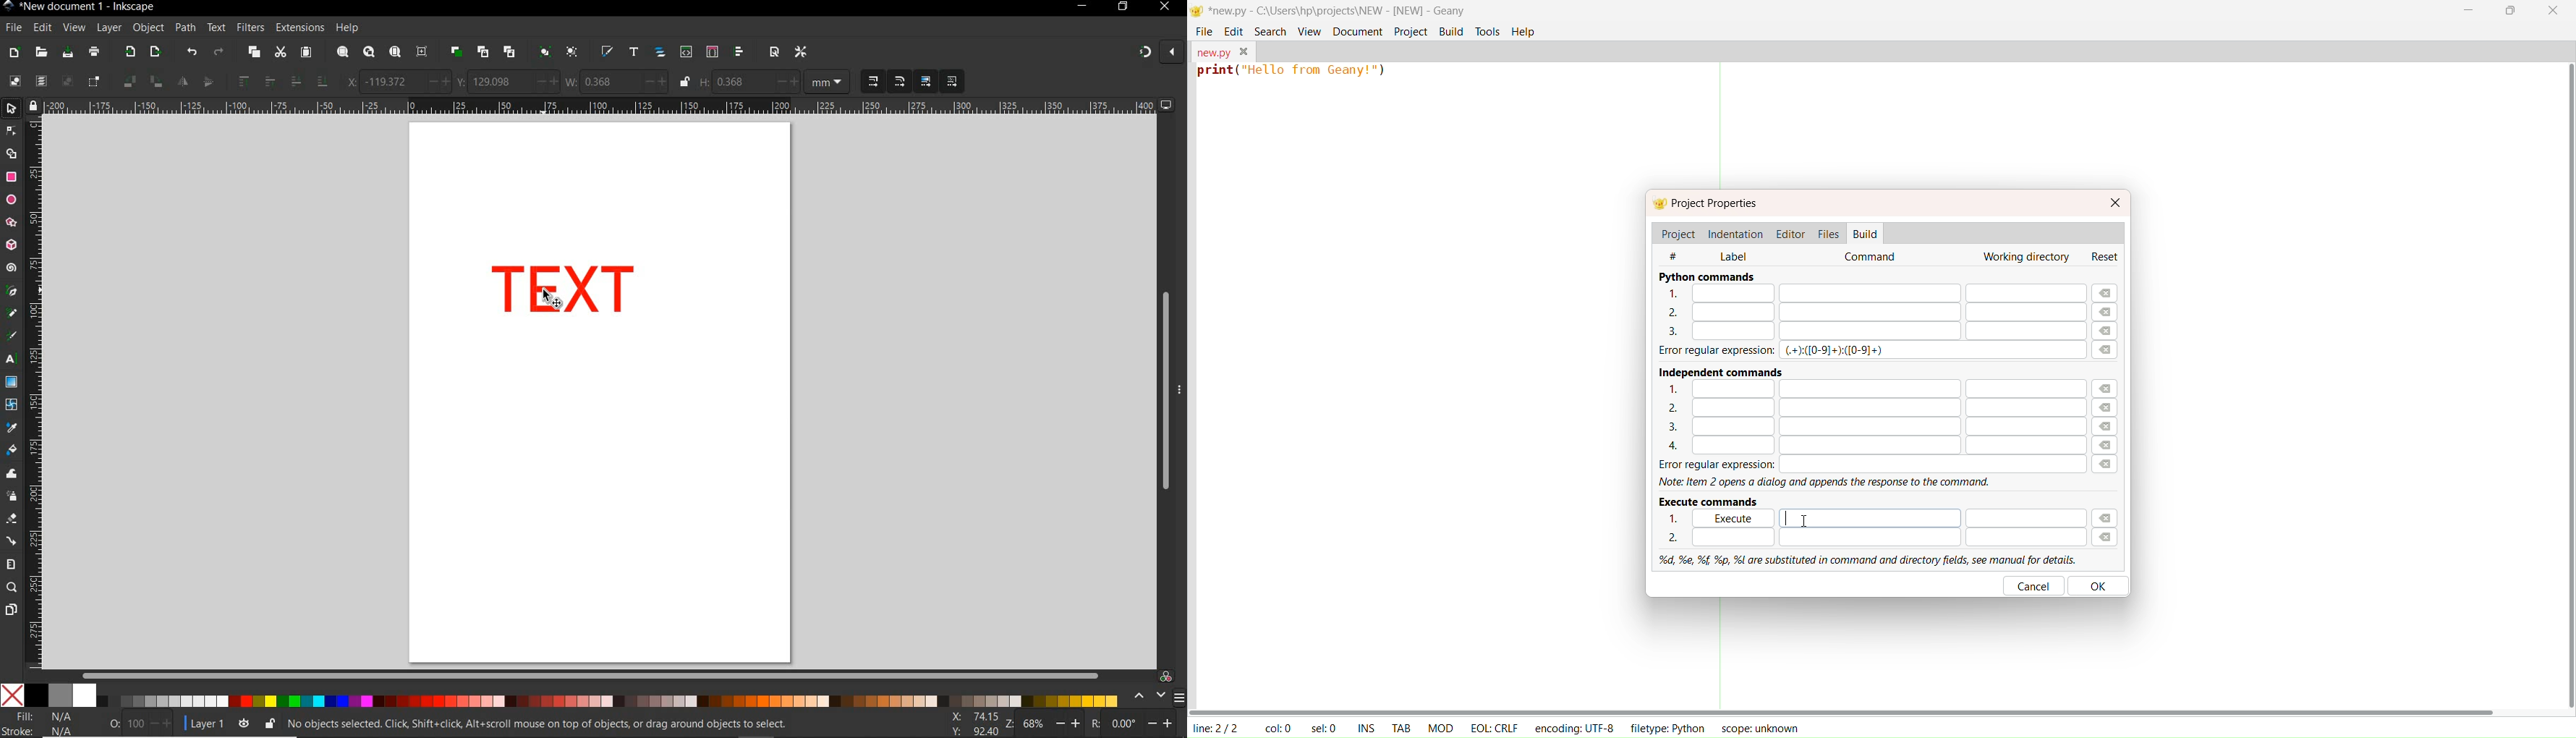 The width and height of the screenshot is (2576, 756). Describe the element at coordinates (11, 451) in the screenshot. I see `PAINT BUCKET TOOL` at that location.